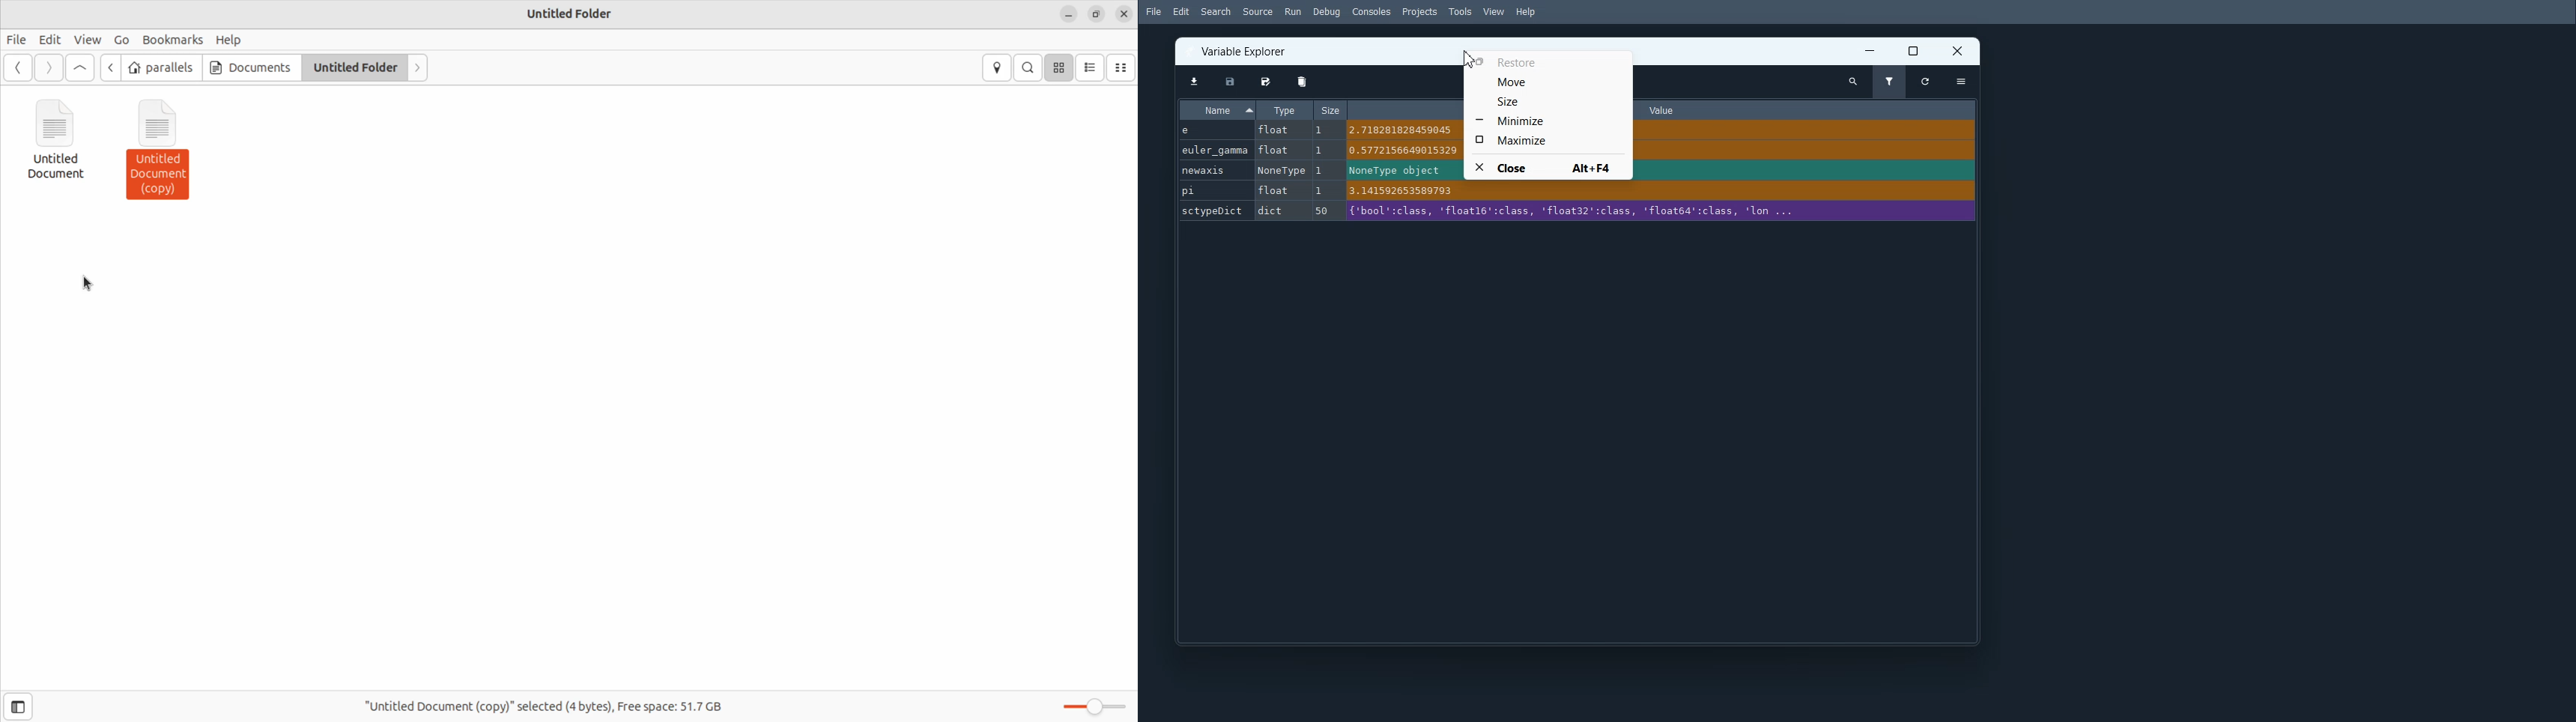 This screenshot has width=2576, height=728. I want to click on Tools, so click(1458, 11).